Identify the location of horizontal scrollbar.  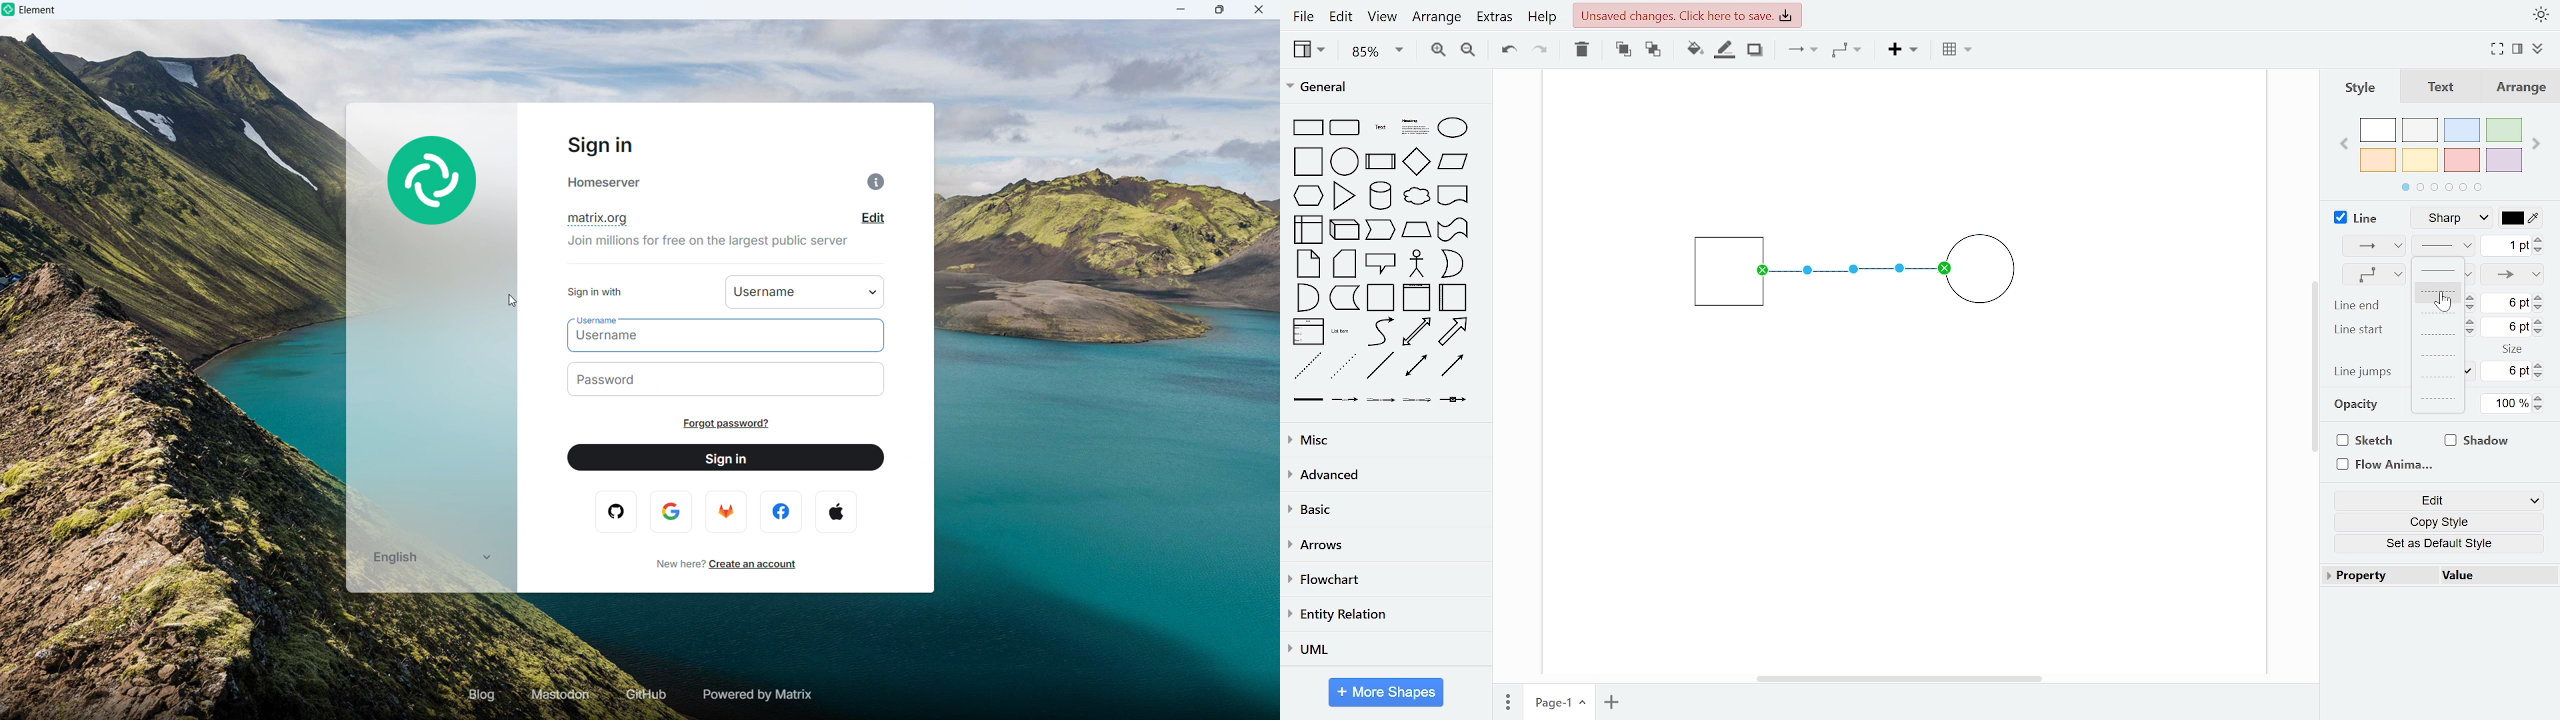
(1902, 678).